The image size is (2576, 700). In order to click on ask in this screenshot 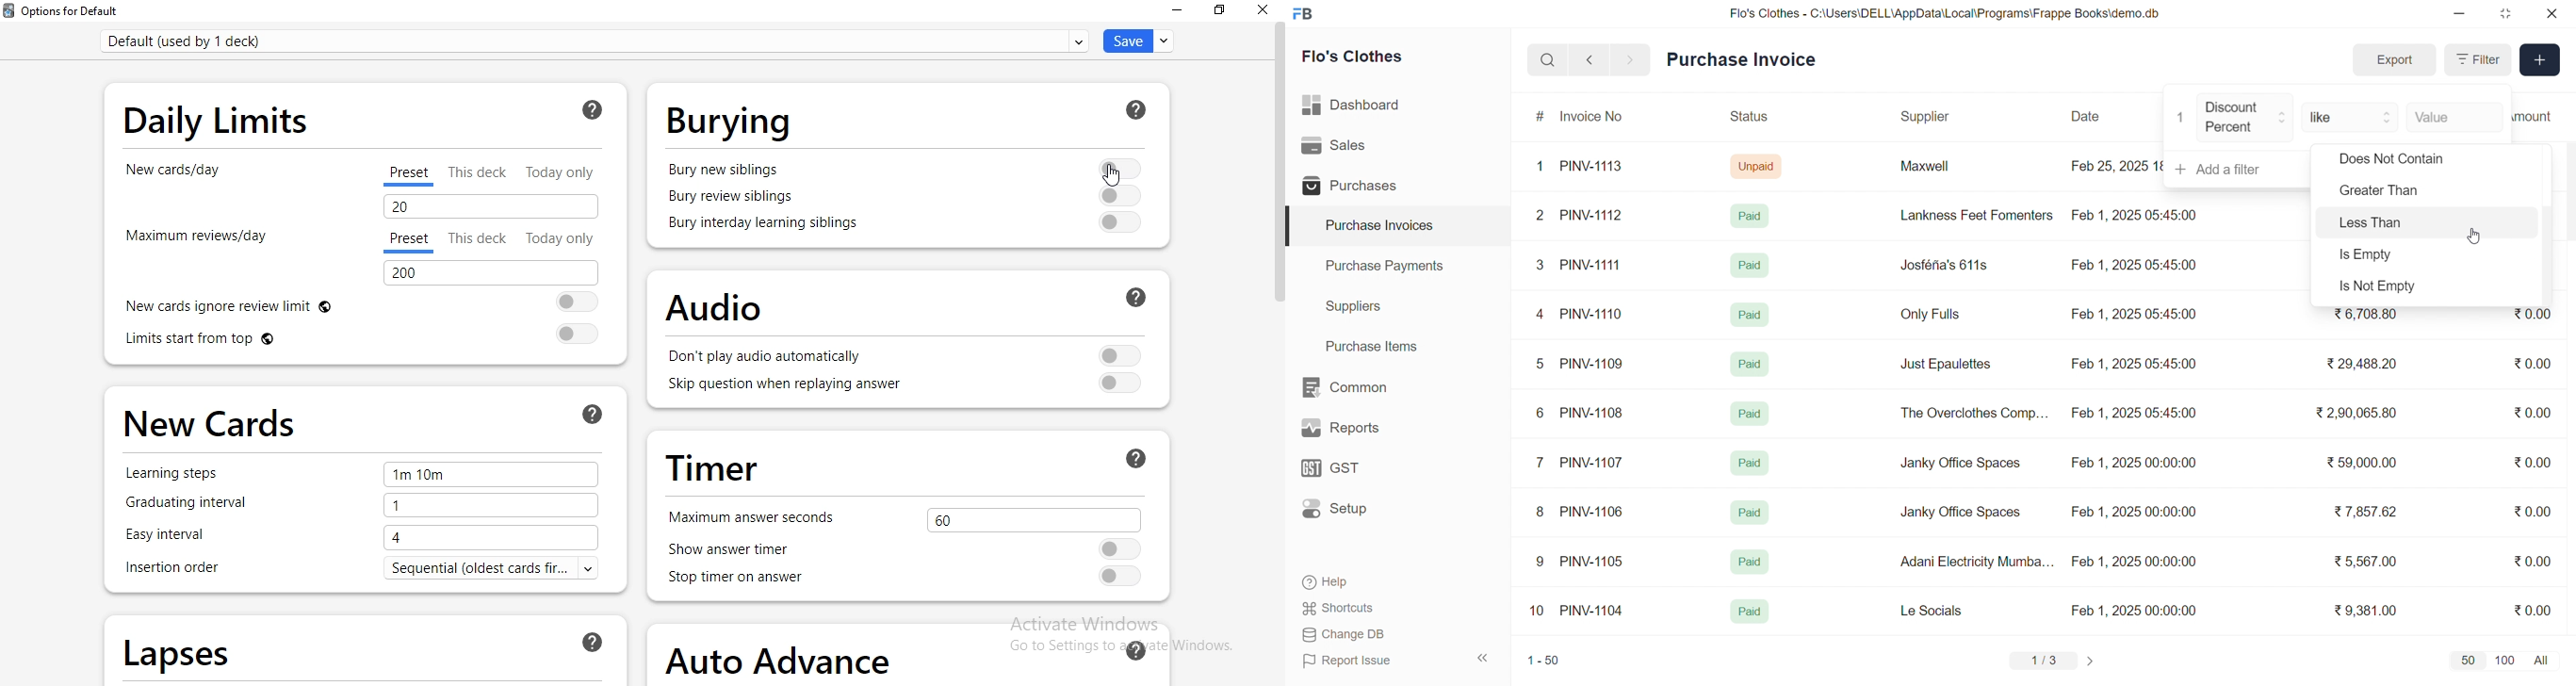, I will do `click(595, 642)`.